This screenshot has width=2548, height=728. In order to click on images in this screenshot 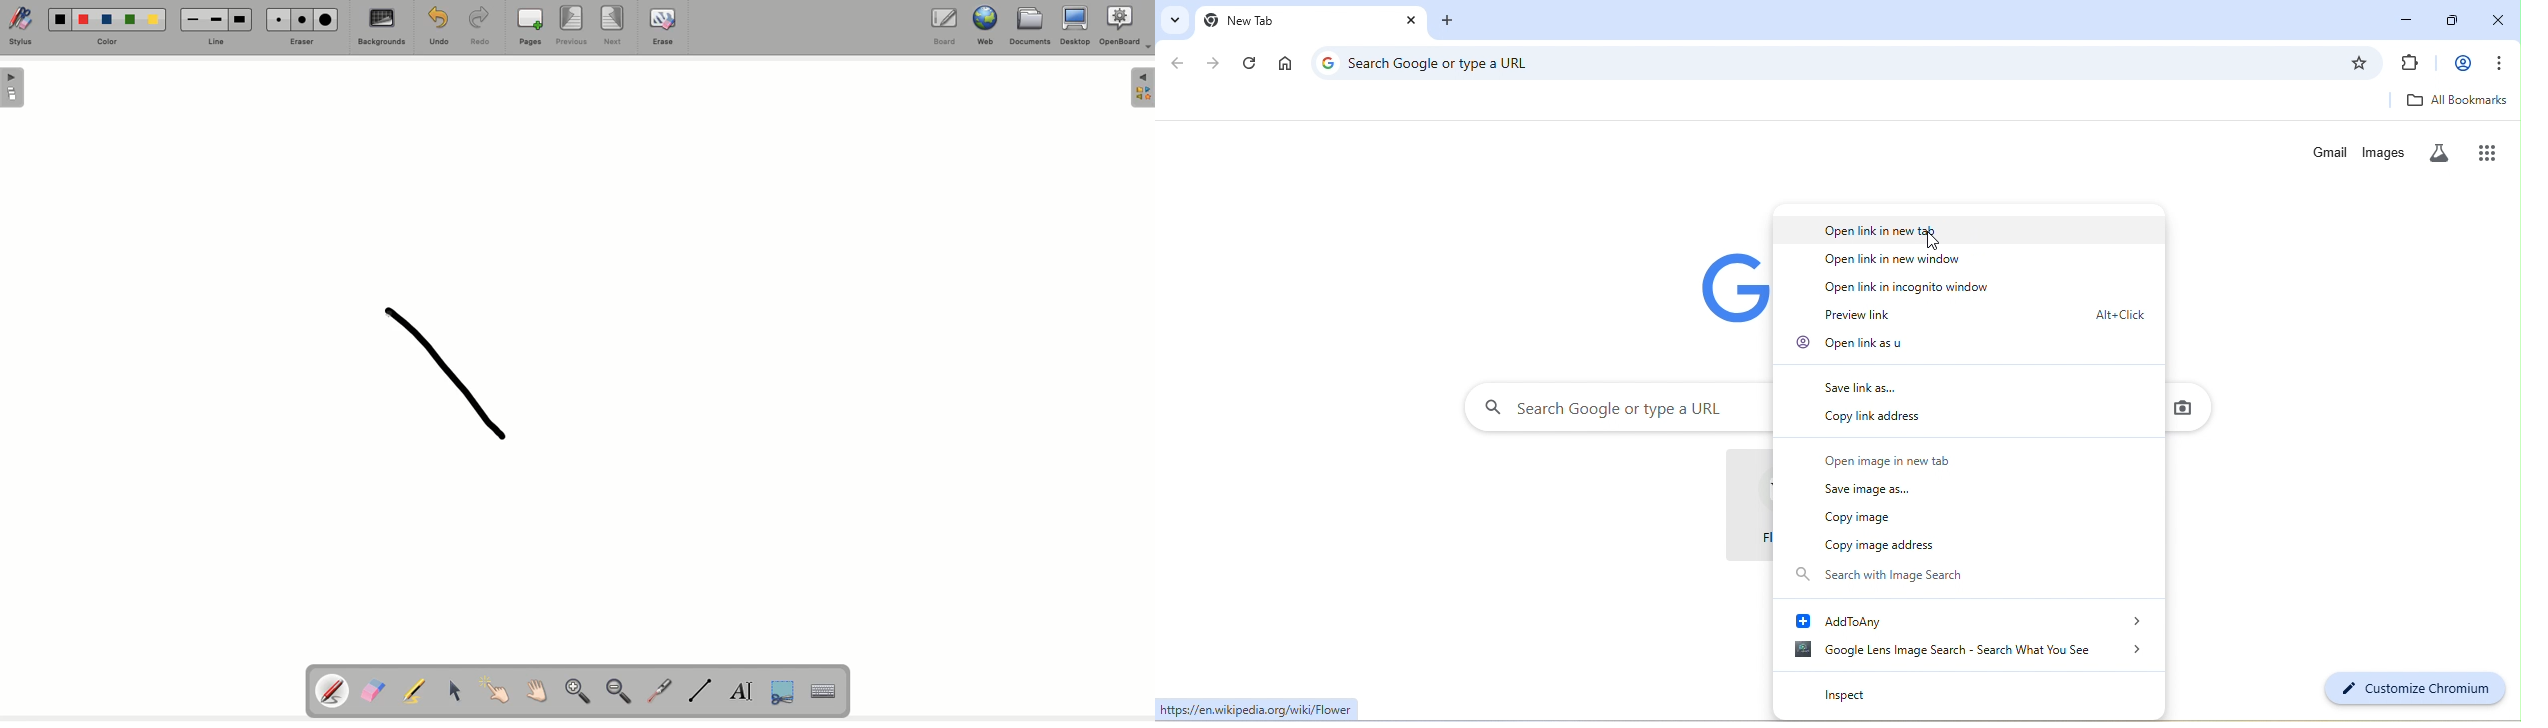, I will do `click(2386, 153)`.